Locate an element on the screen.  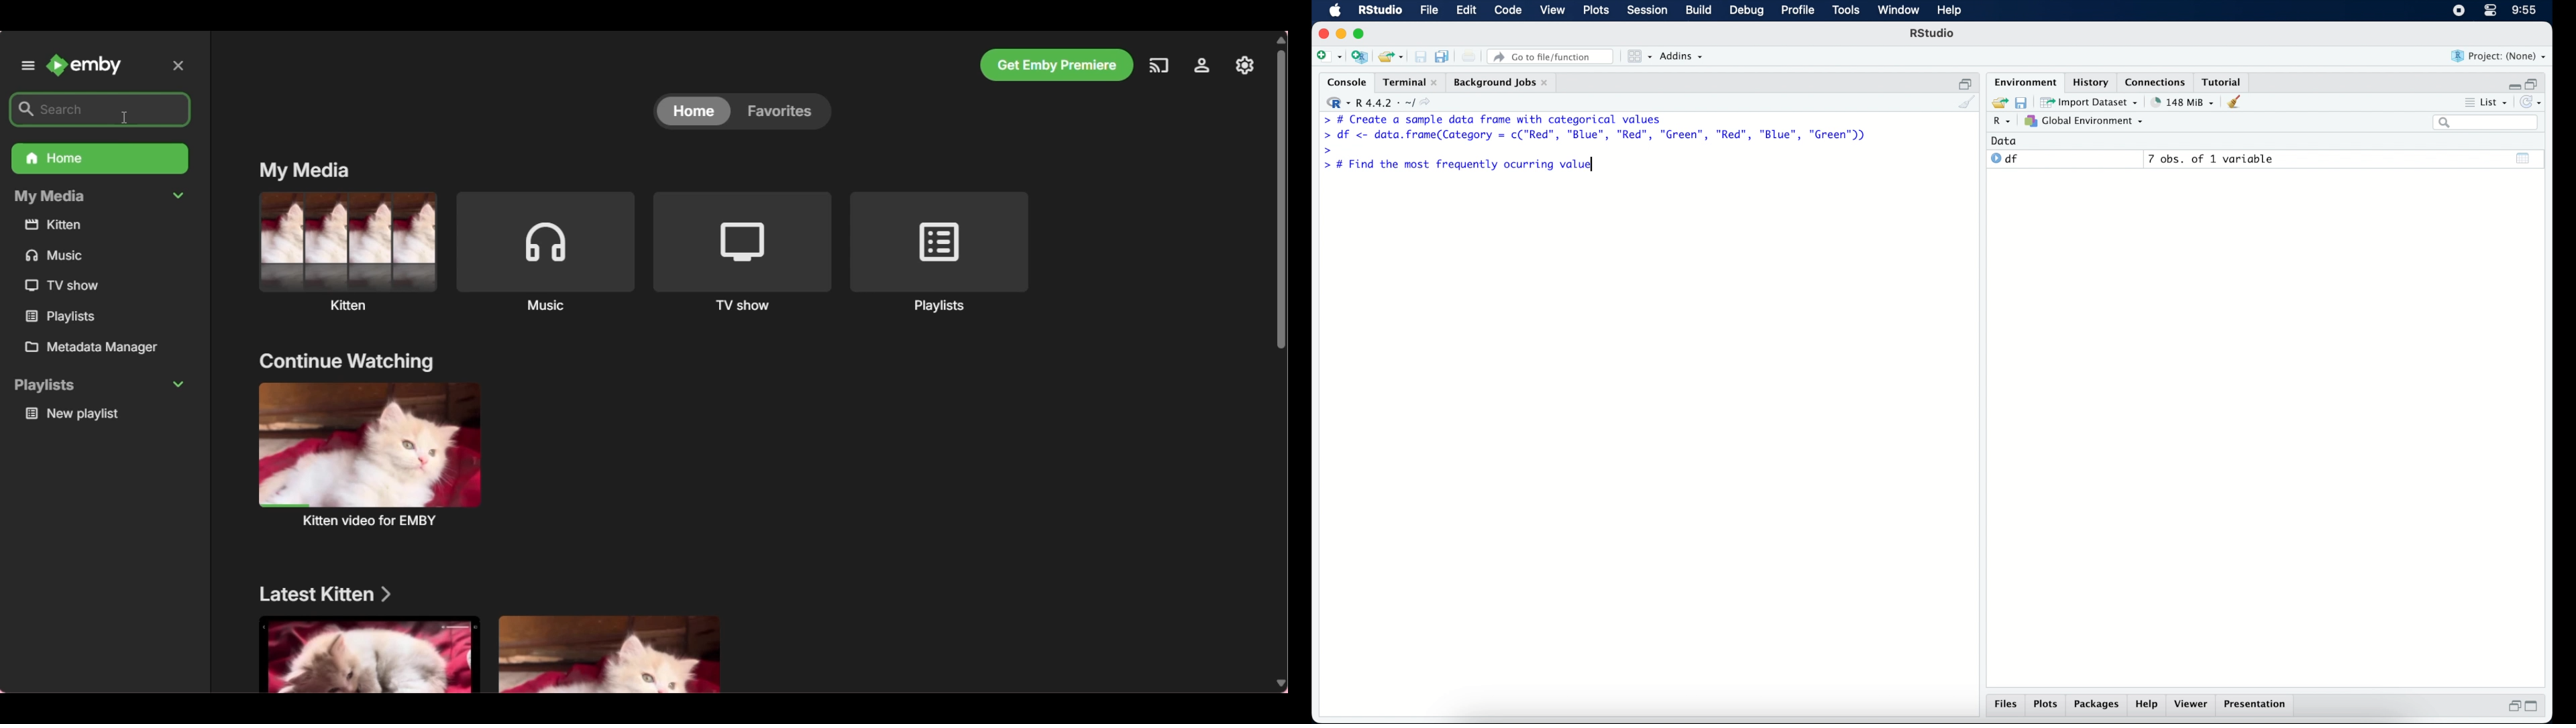
load workspace is located at coordinates (1998, 101).